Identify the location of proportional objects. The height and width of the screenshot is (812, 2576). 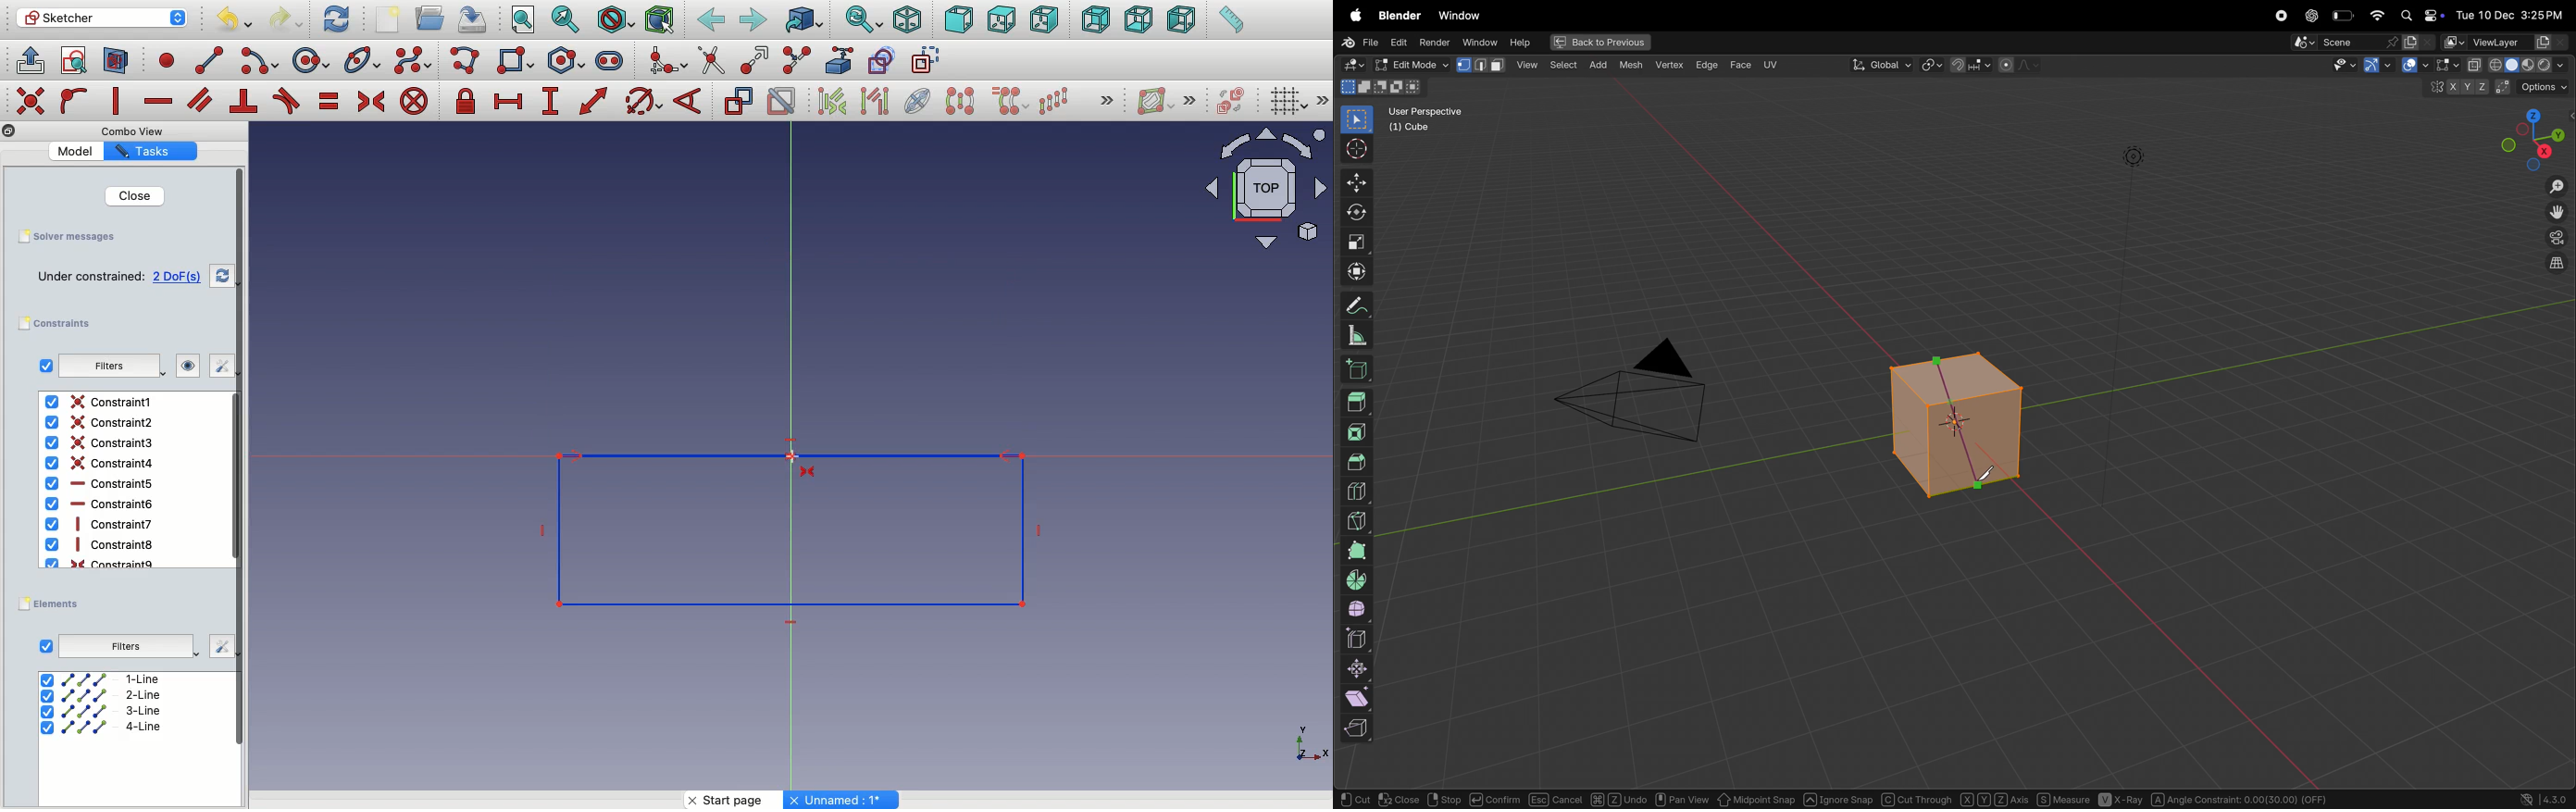
(2020, 65).